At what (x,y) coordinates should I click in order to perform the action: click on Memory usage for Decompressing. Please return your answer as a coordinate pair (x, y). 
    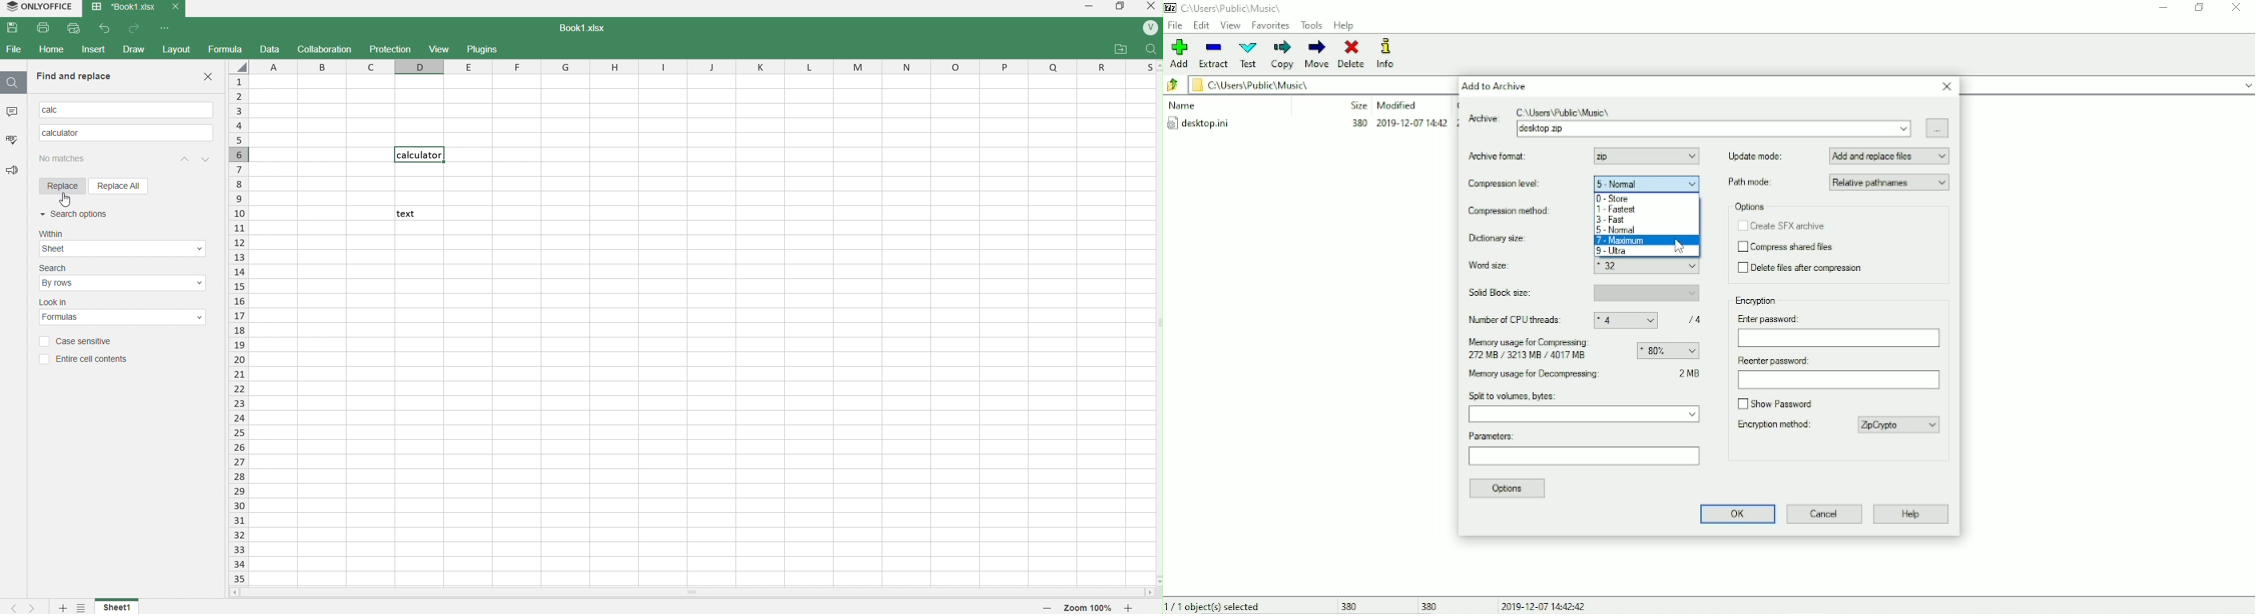
    Looking at the image, I should click on (1584, 376).